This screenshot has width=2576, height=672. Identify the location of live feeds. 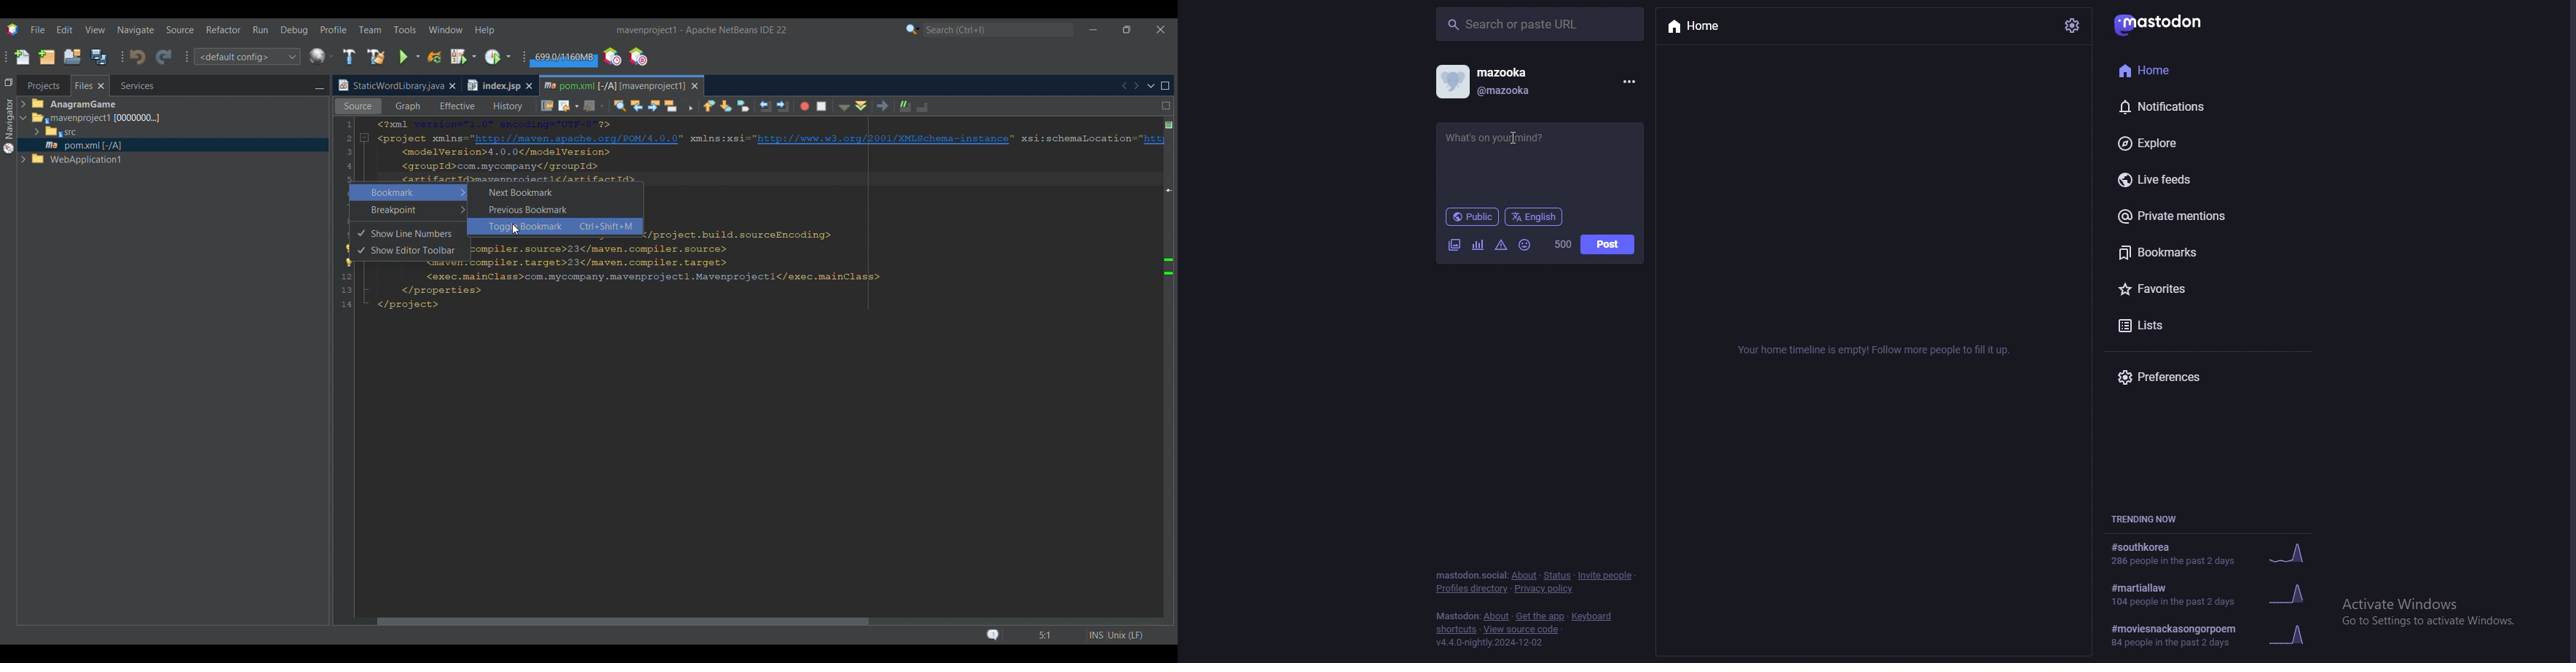
(2200, 178).